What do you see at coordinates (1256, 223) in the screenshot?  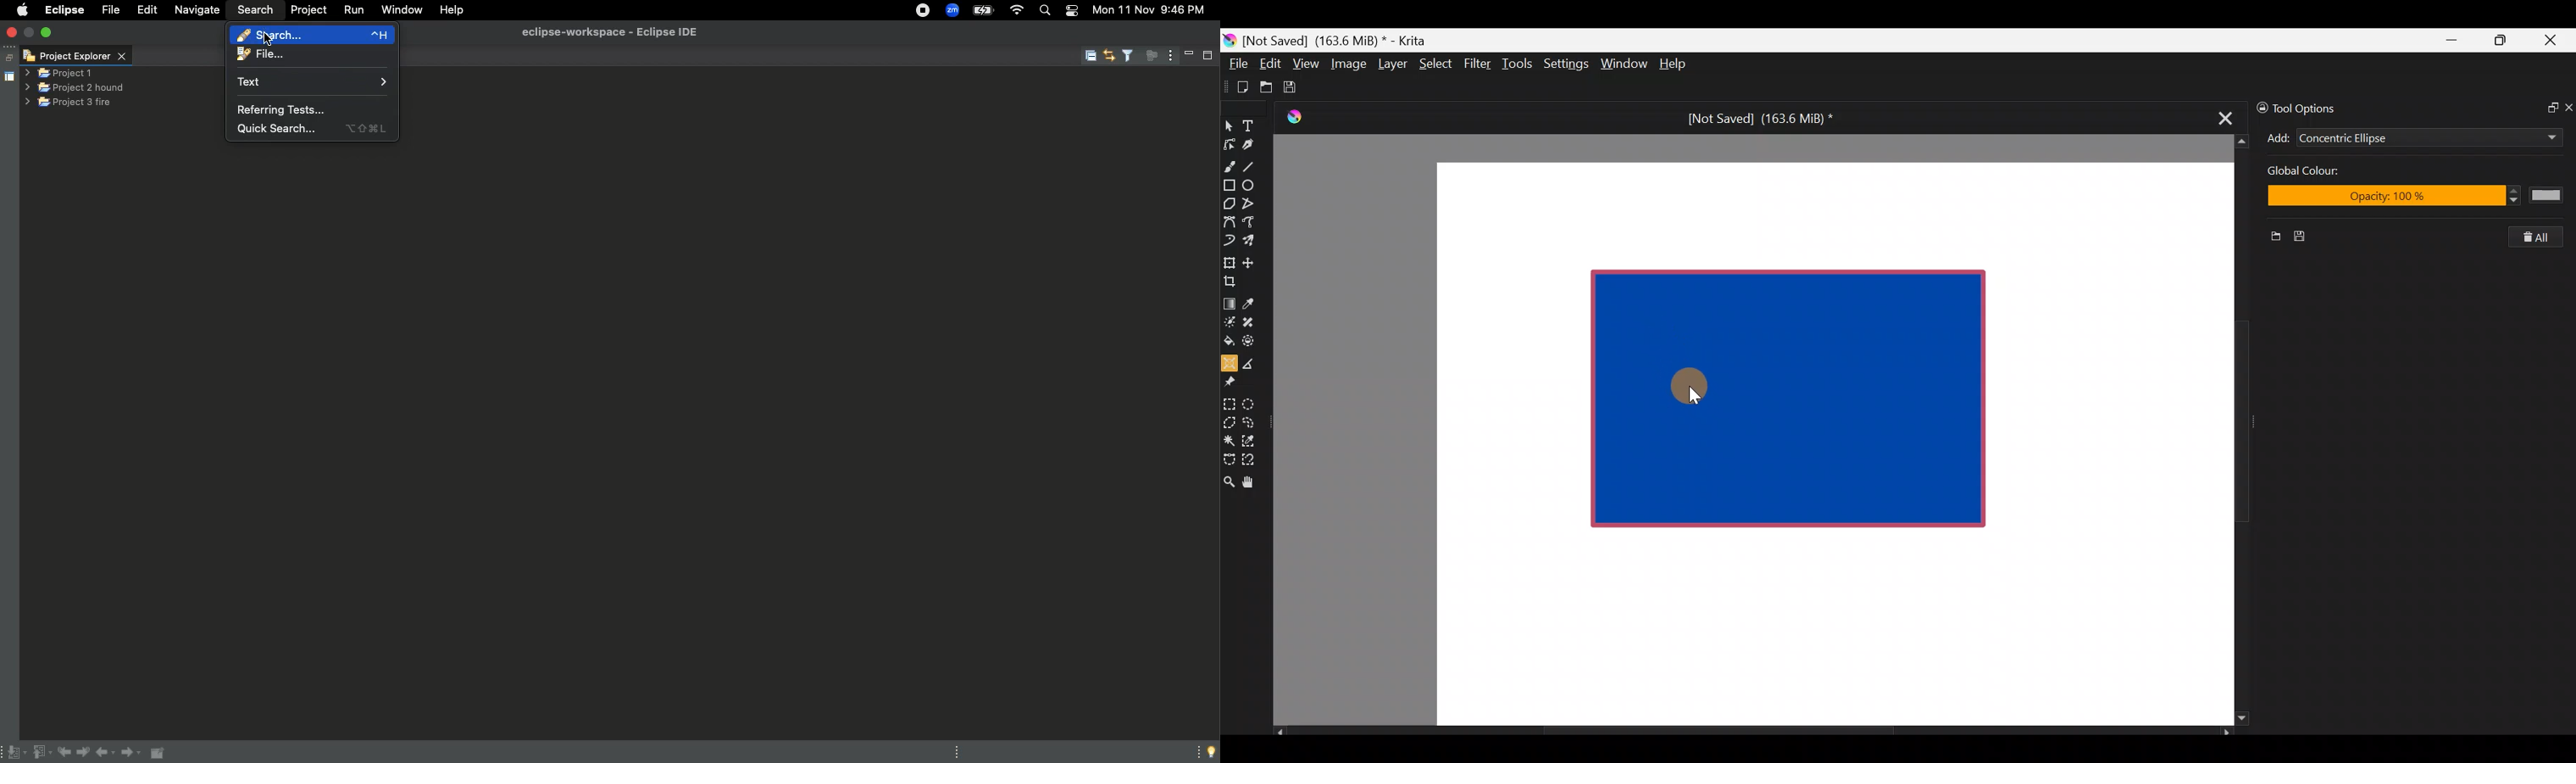 I see `Freehand path tool` at bounding box center [1256, 223].